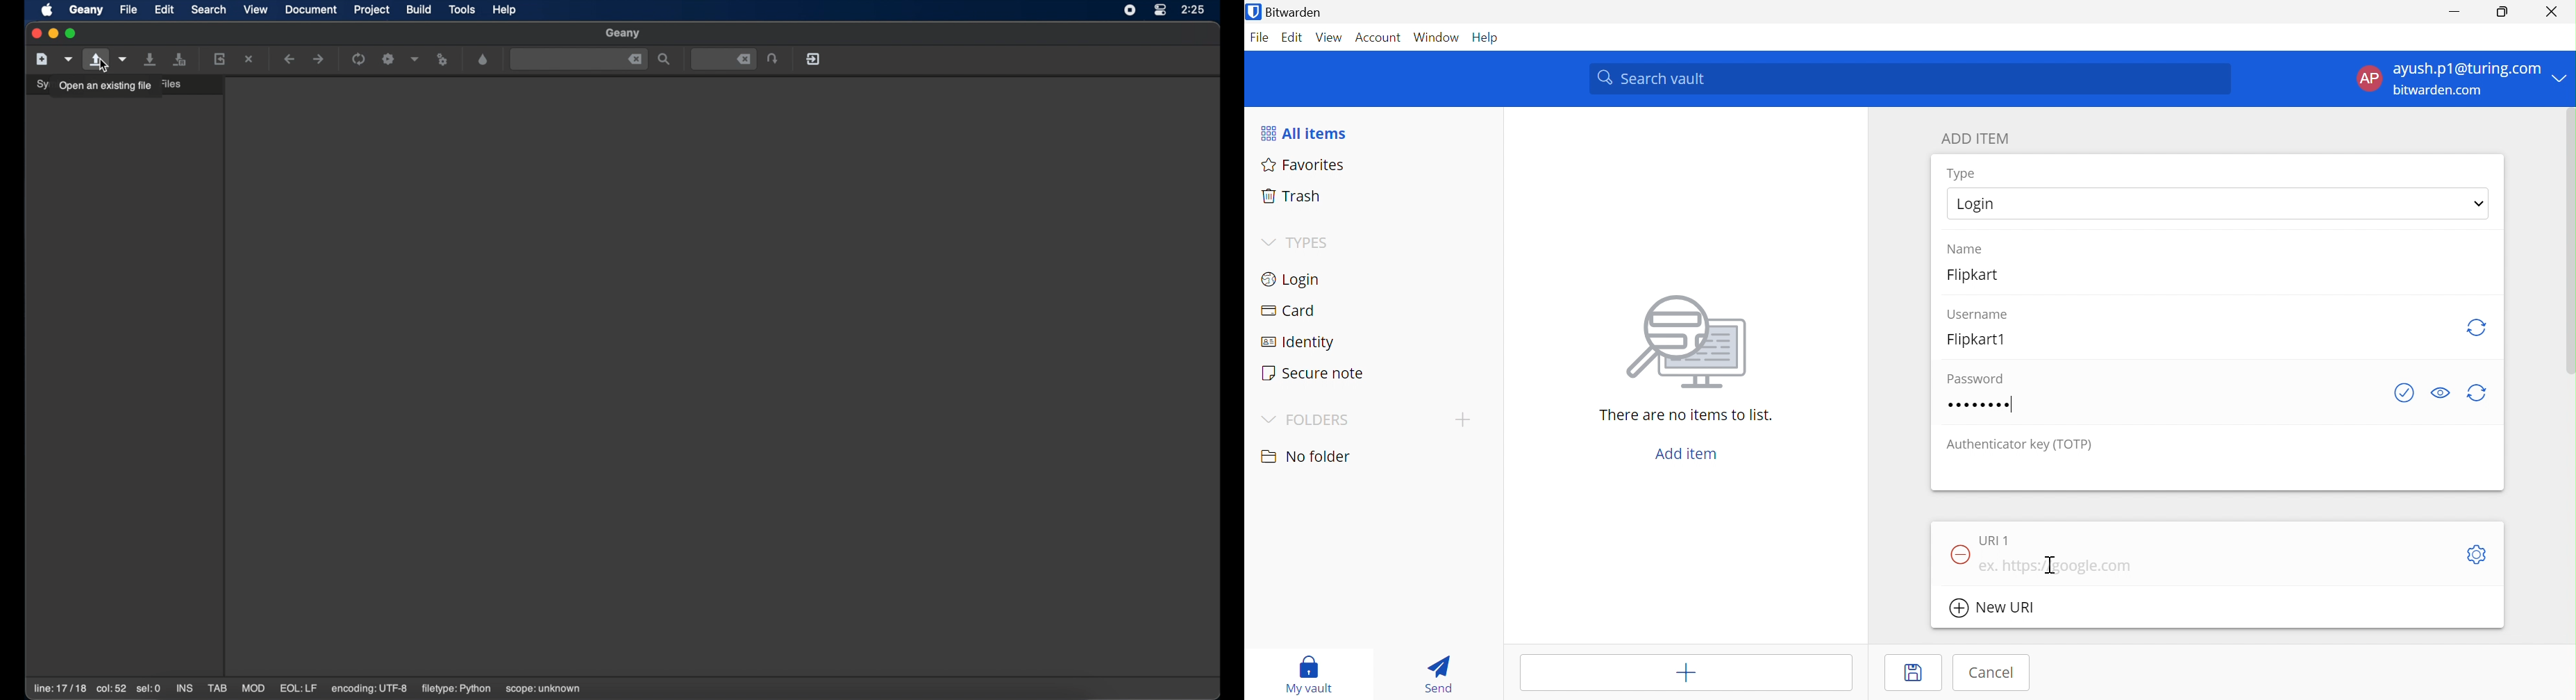  What do you see at coordinates (2021, 446) in the screenshot?
I see `Authenticator key (TOTP)` at bounding box center [2021, 446].